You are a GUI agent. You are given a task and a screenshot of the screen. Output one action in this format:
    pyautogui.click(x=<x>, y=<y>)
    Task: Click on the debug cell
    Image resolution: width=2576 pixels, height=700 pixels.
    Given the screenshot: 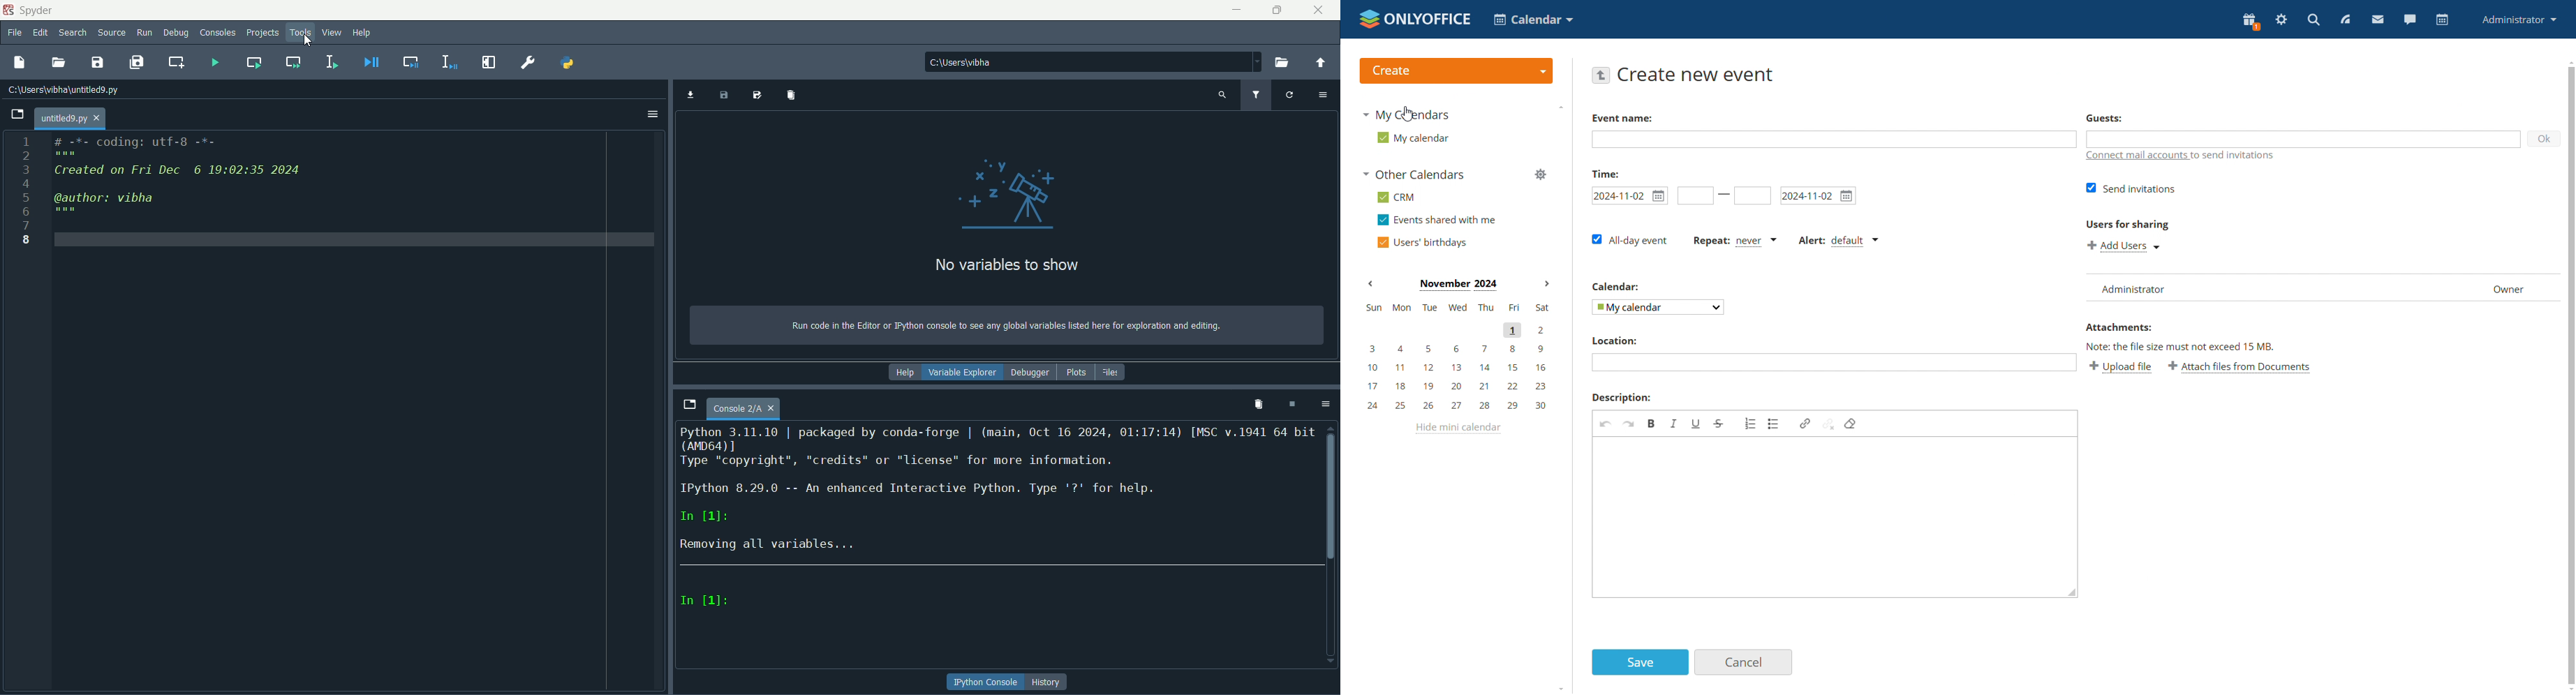 What is the action you would take?
    pyautogui.click(x=412, y=62)
    